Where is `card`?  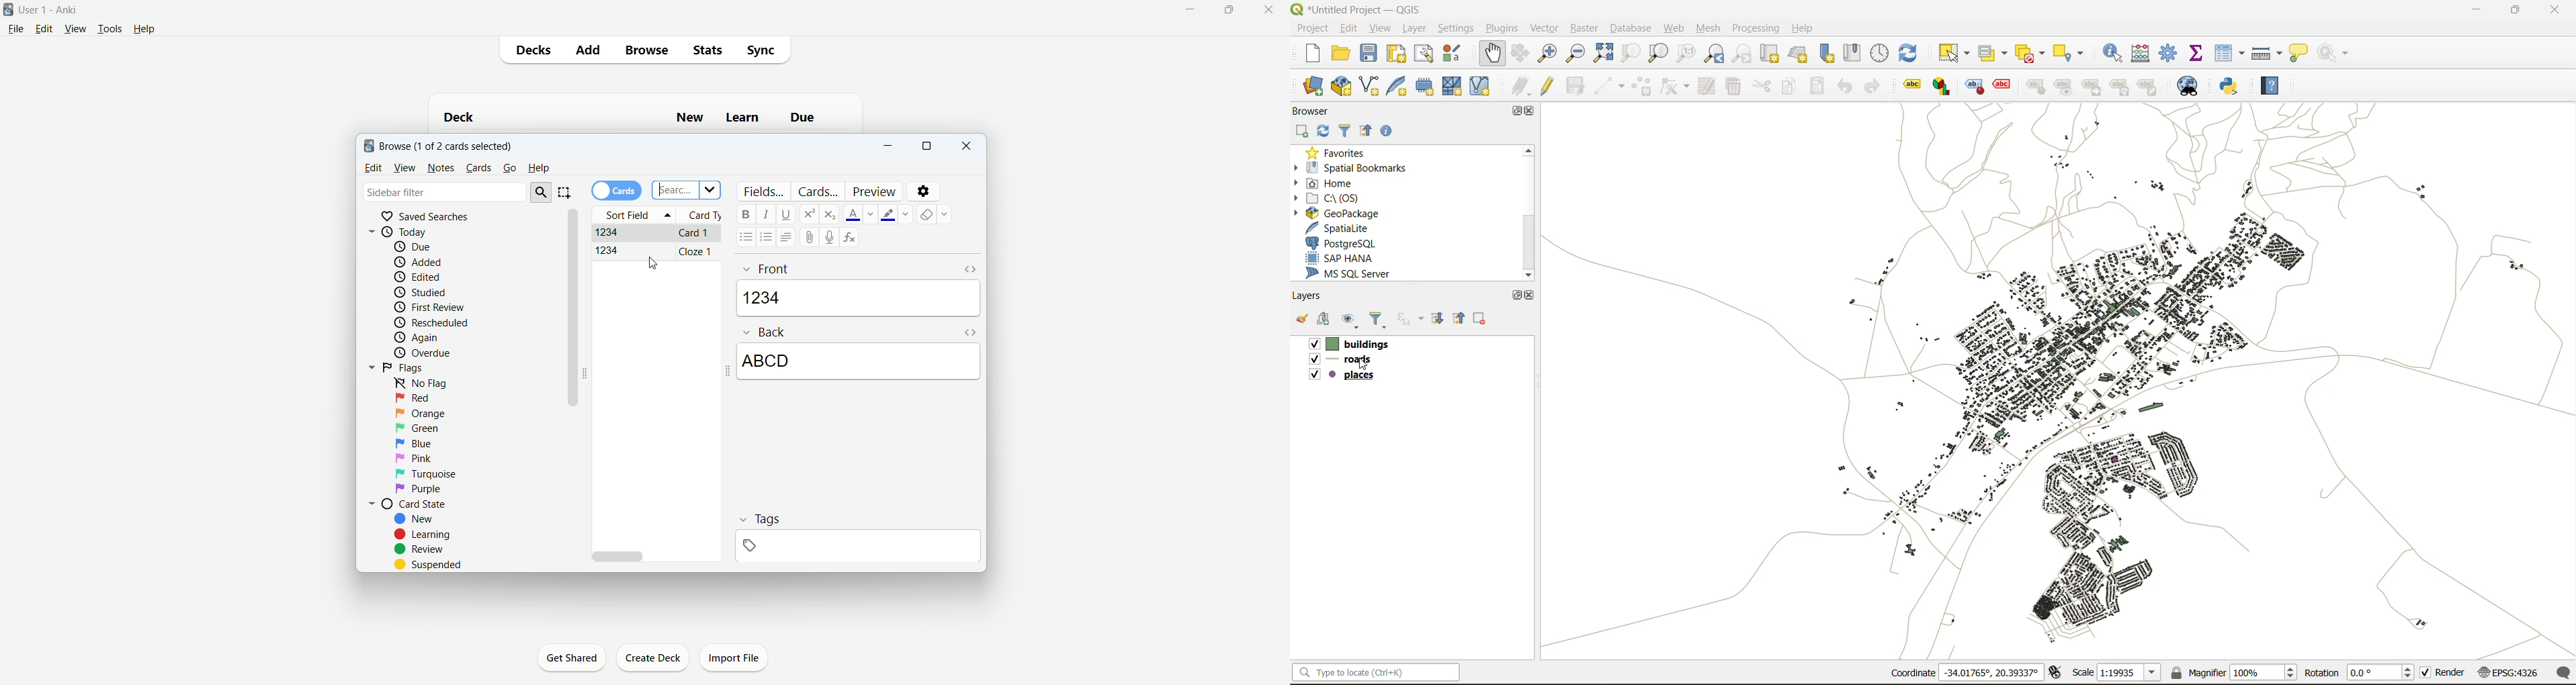 card is located at coordinates (820, 191).